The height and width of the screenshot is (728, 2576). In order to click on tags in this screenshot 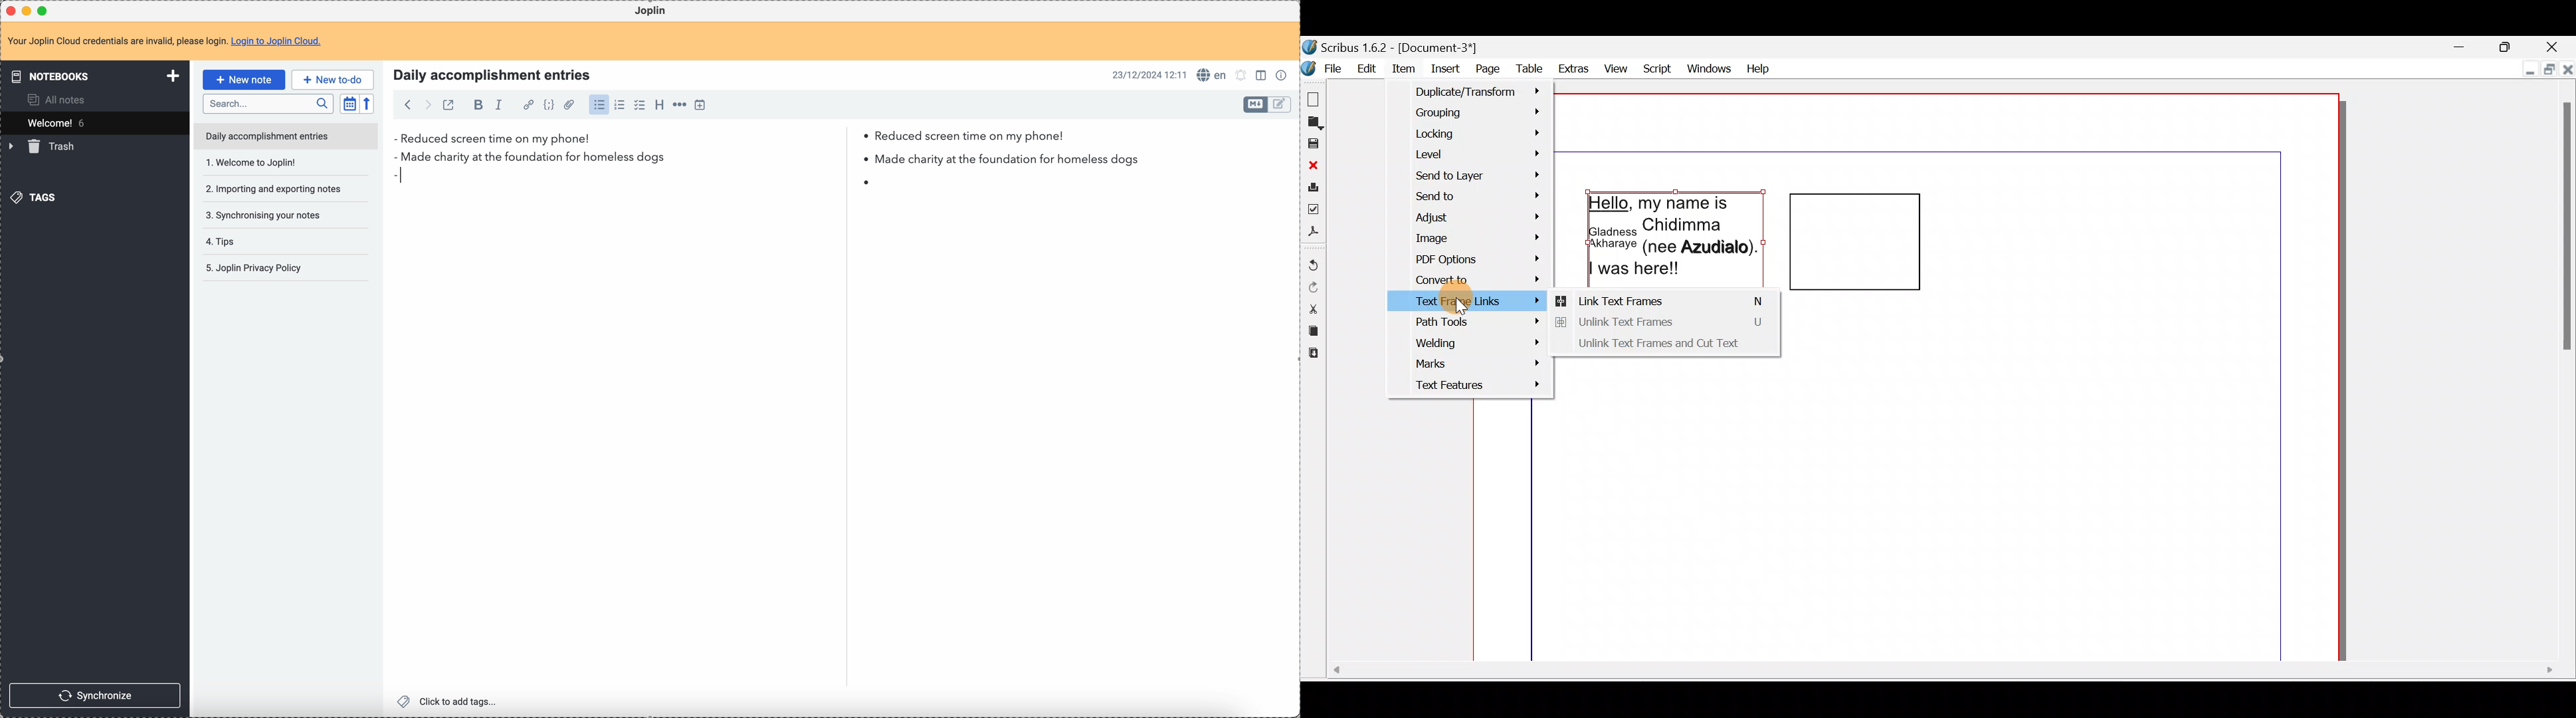, I will do `click(37, 197)`.